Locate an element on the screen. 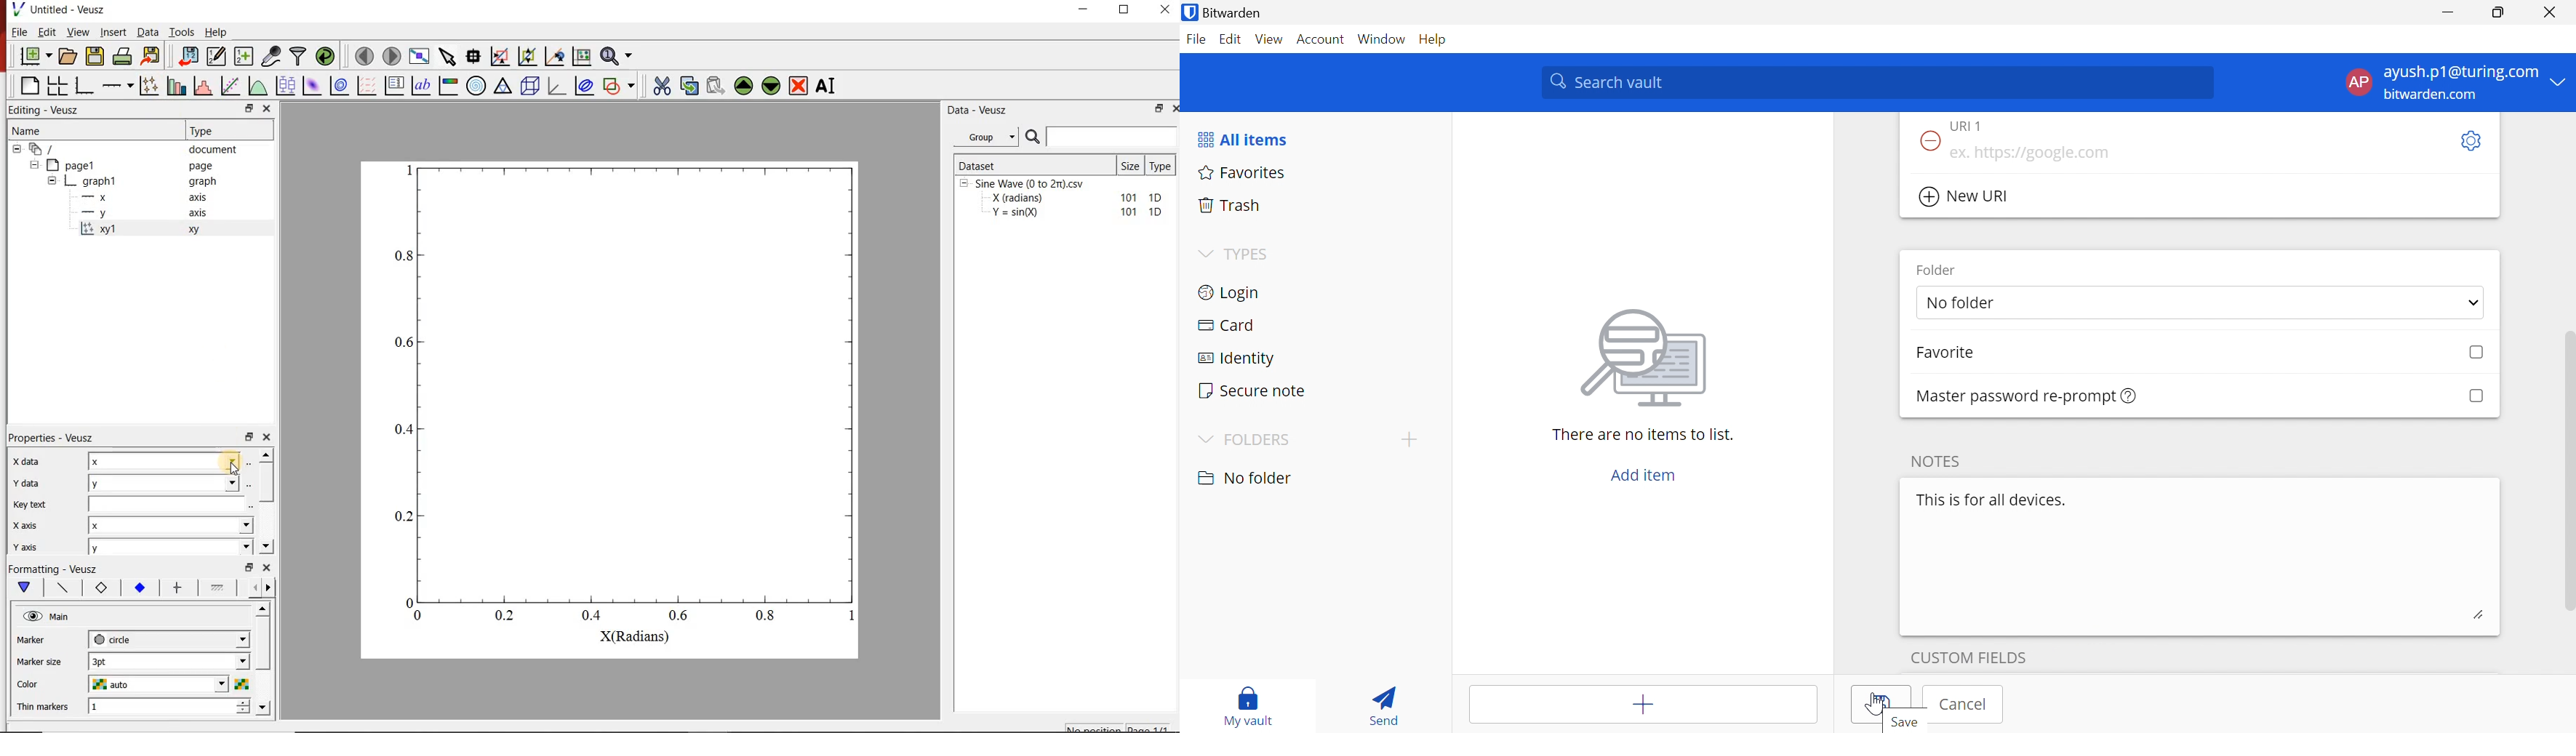  Search is located at coordinates (1102, 137).